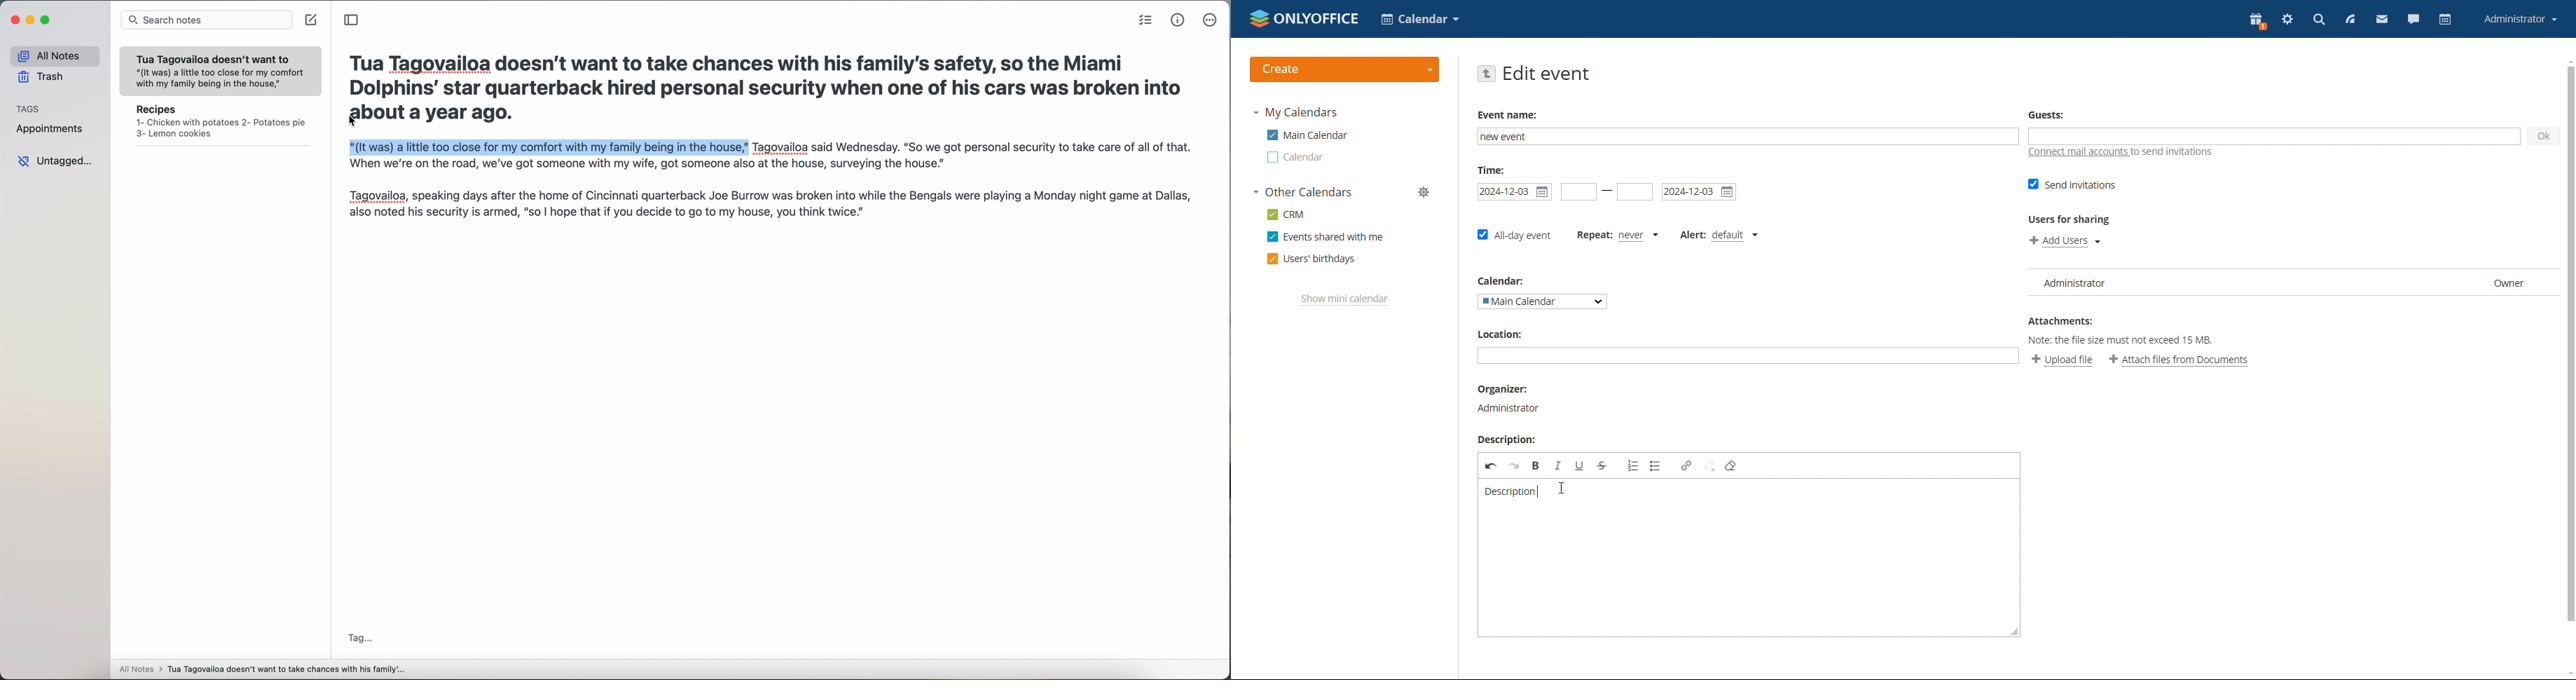 The width and height of the screenshot is (2576, 700). Describe the element at coordinates (221, 72) in the screenshot. I see `Tua Tagovailoa doesn't want to note` at that location.